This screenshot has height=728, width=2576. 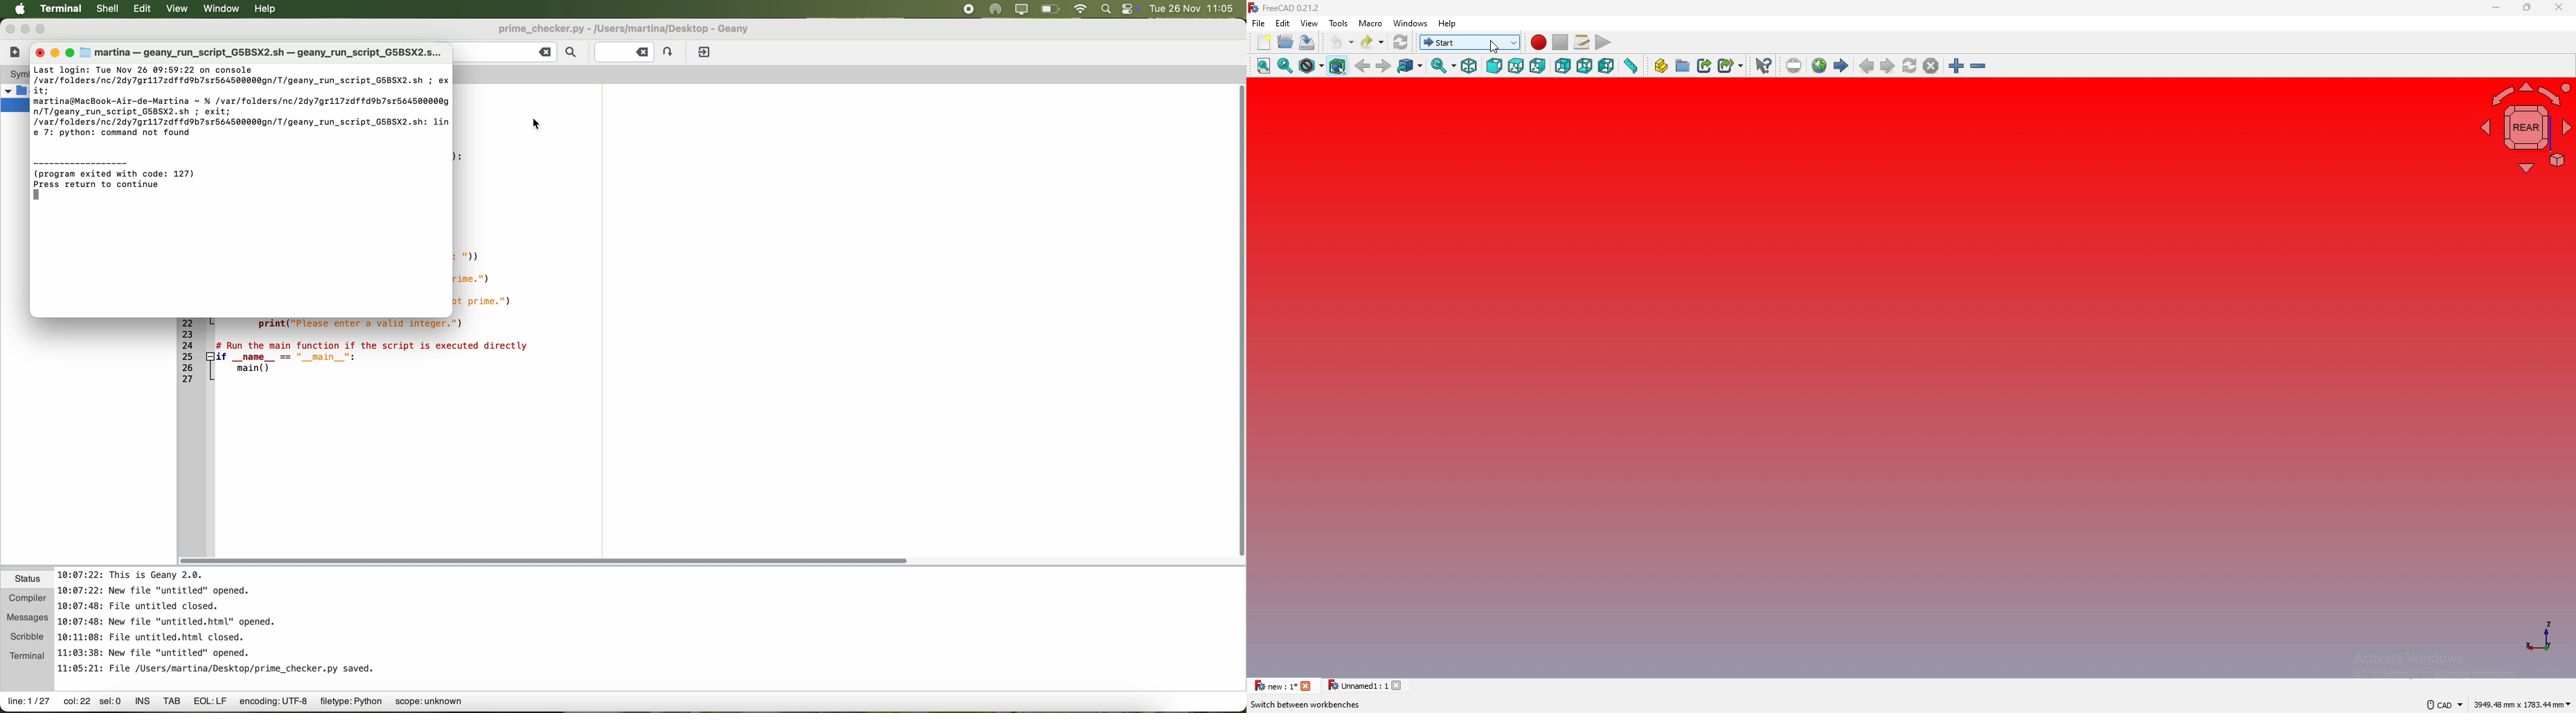 I want to click on cursor, so click(x=1495, y=46).